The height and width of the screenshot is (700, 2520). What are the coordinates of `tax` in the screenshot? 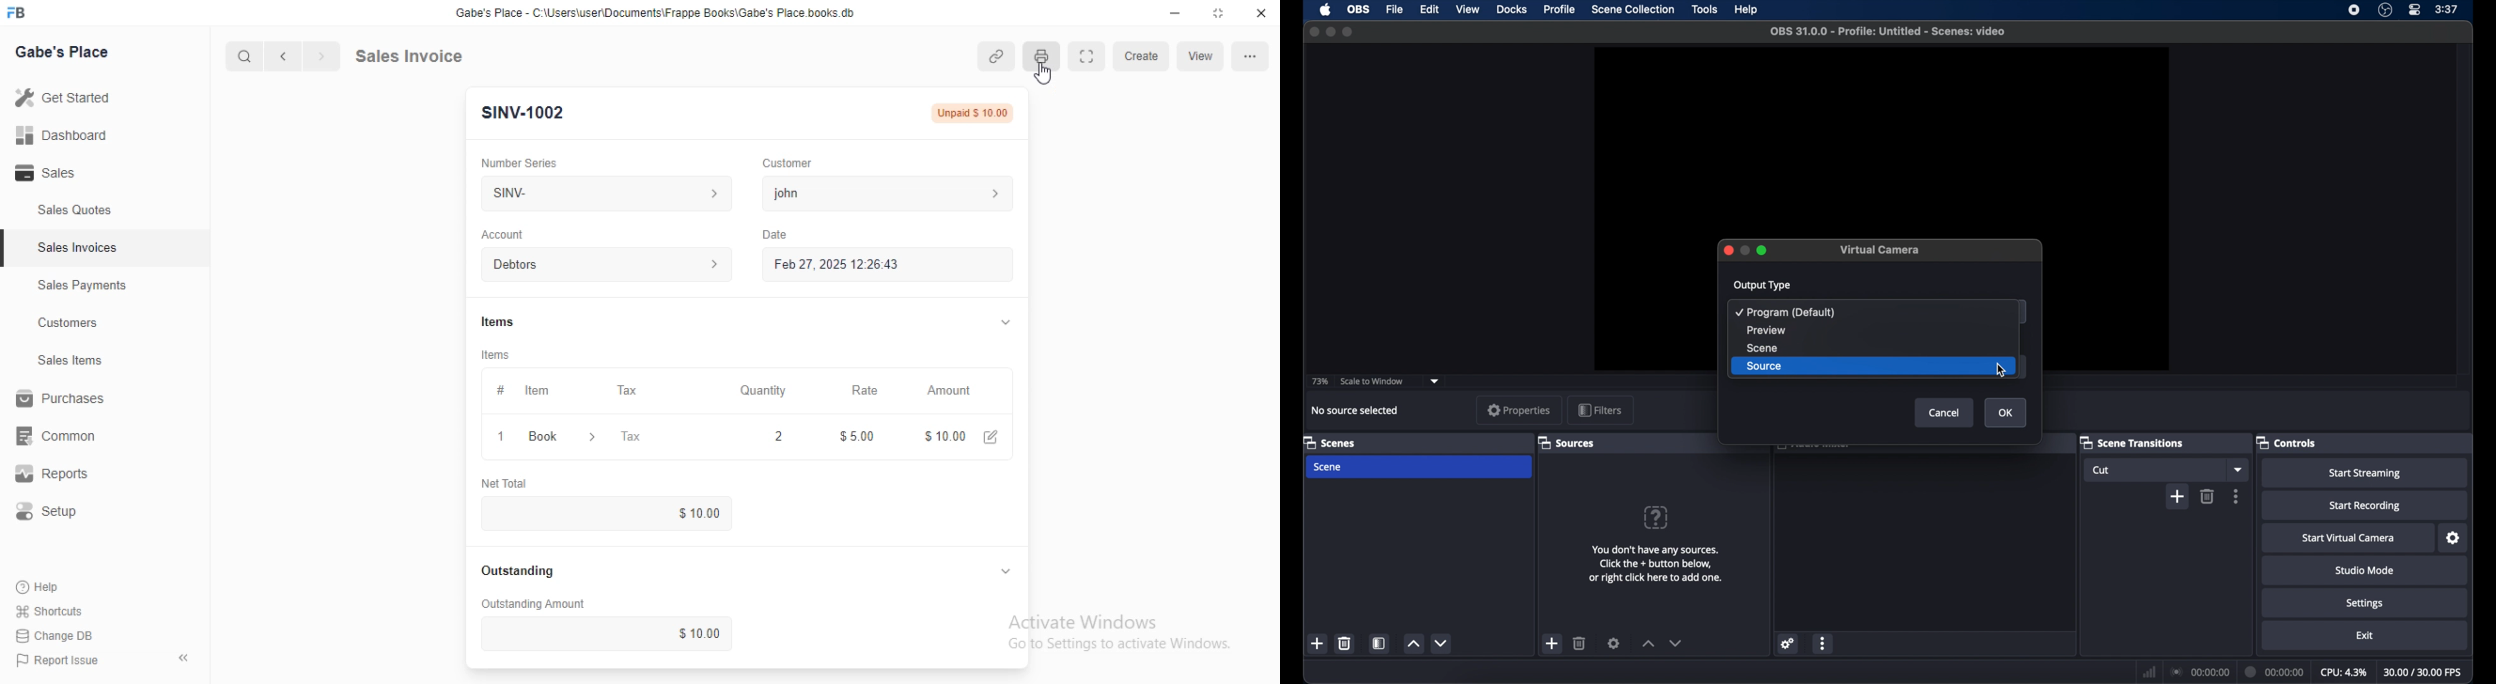 It's located at (631, 436).